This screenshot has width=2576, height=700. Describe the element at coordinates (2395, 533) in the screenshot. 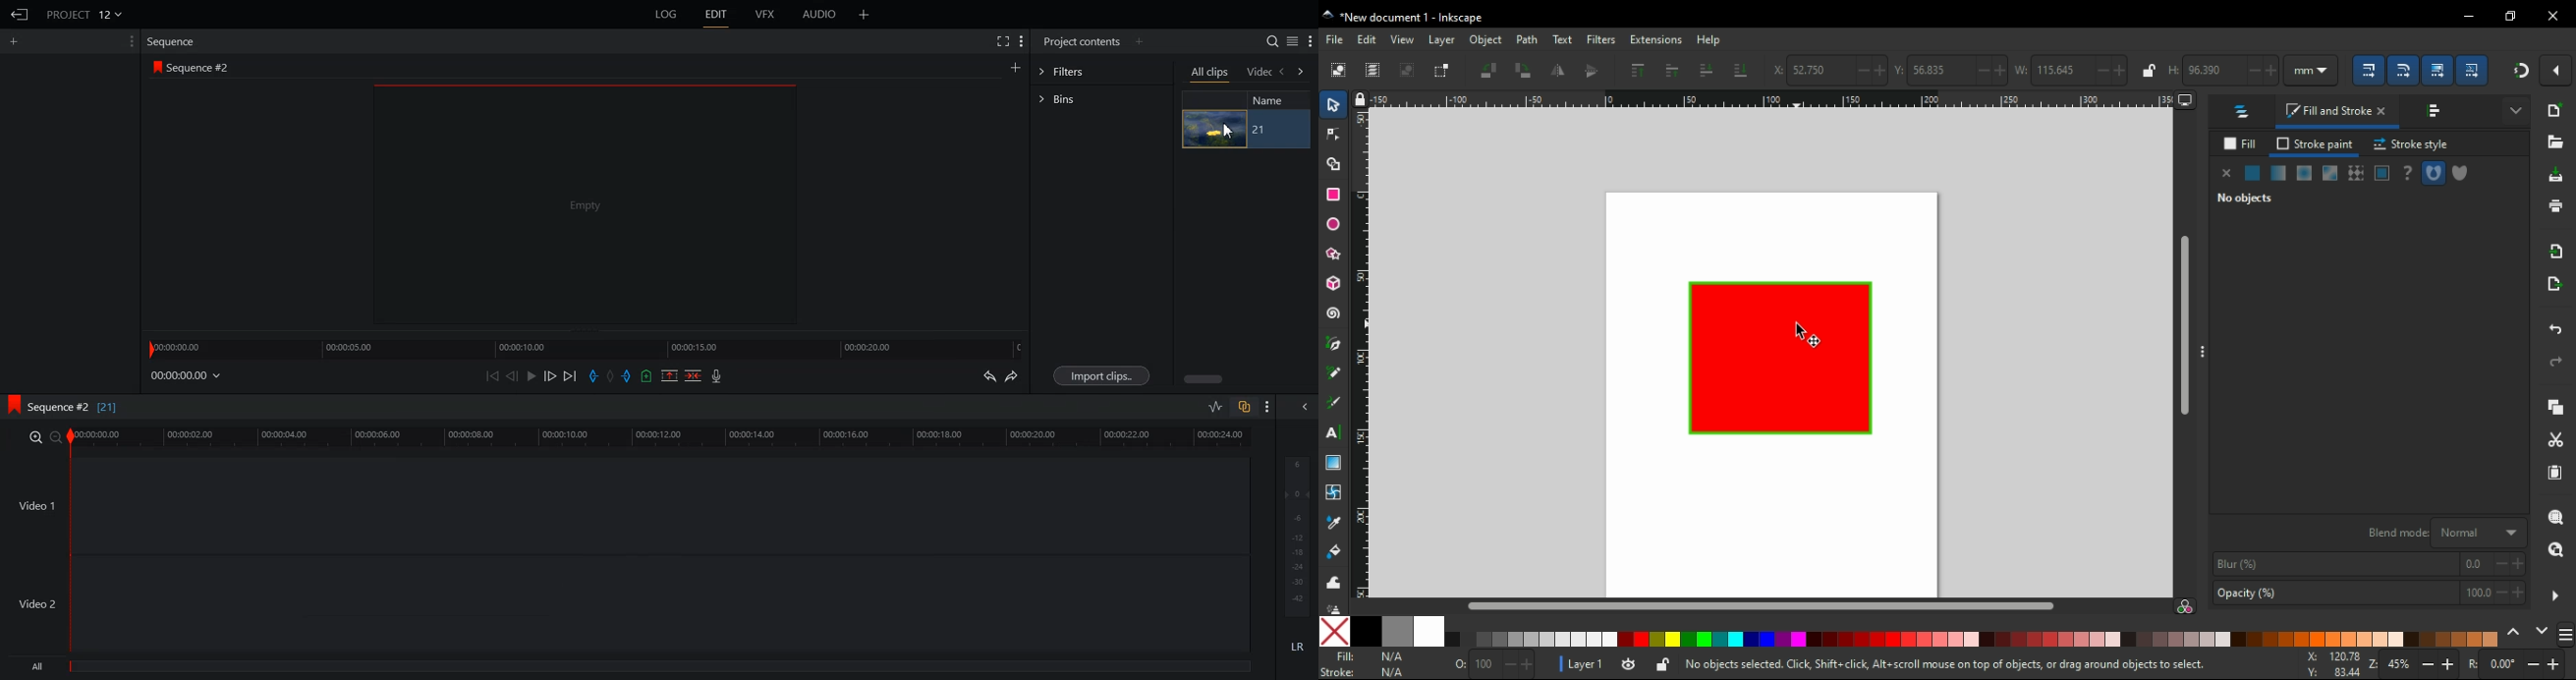

I see `blend mode` at that location.